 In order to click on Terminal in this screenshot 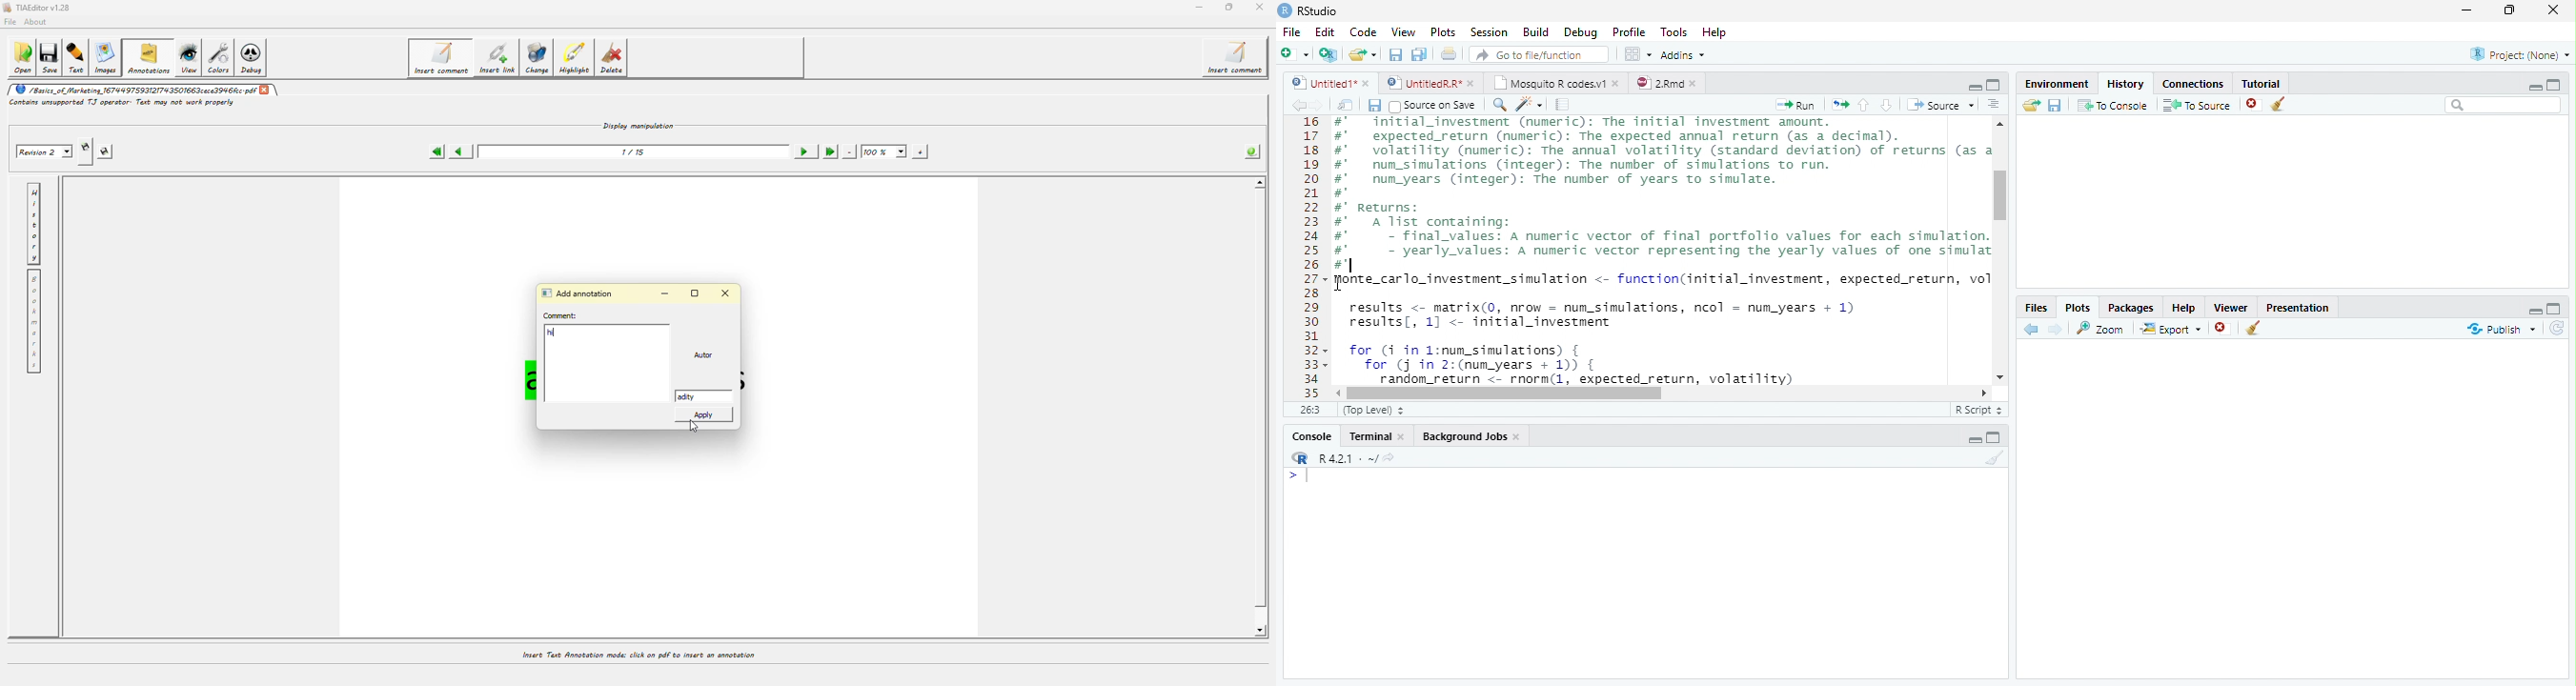, I will do `click(1378, 435)`.